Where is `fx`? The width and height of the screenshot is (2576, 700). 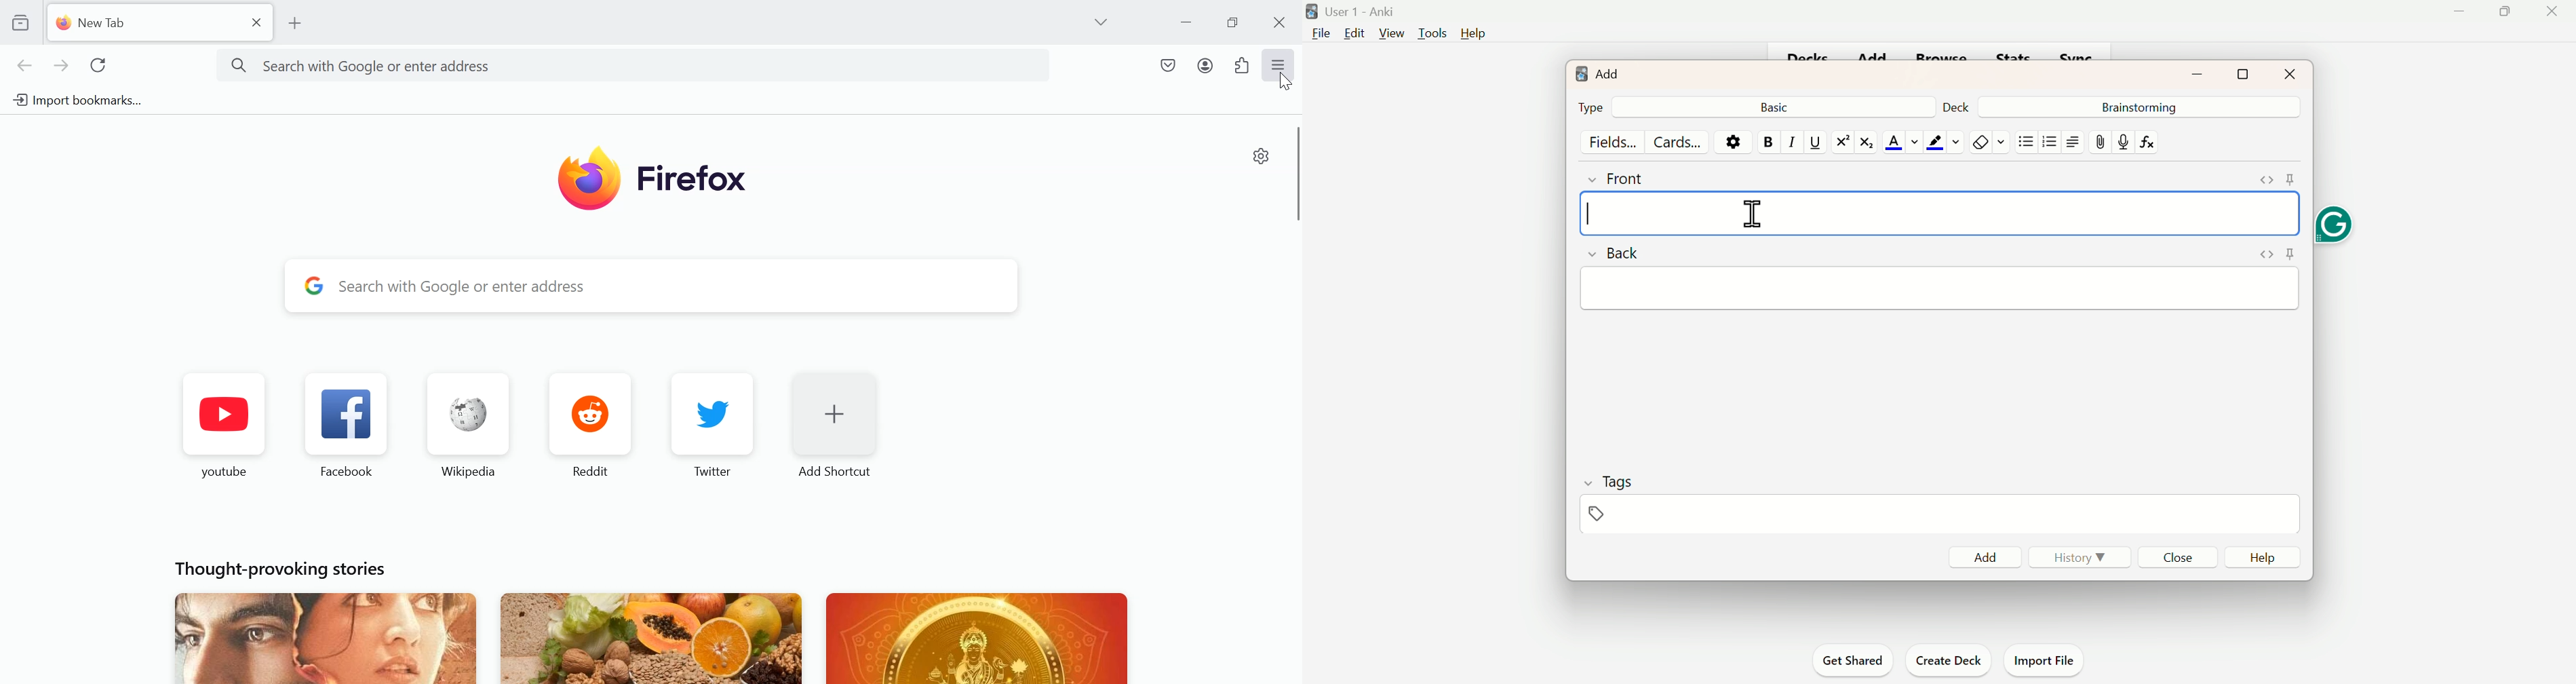 fx is located at coordinates (2153, 142).